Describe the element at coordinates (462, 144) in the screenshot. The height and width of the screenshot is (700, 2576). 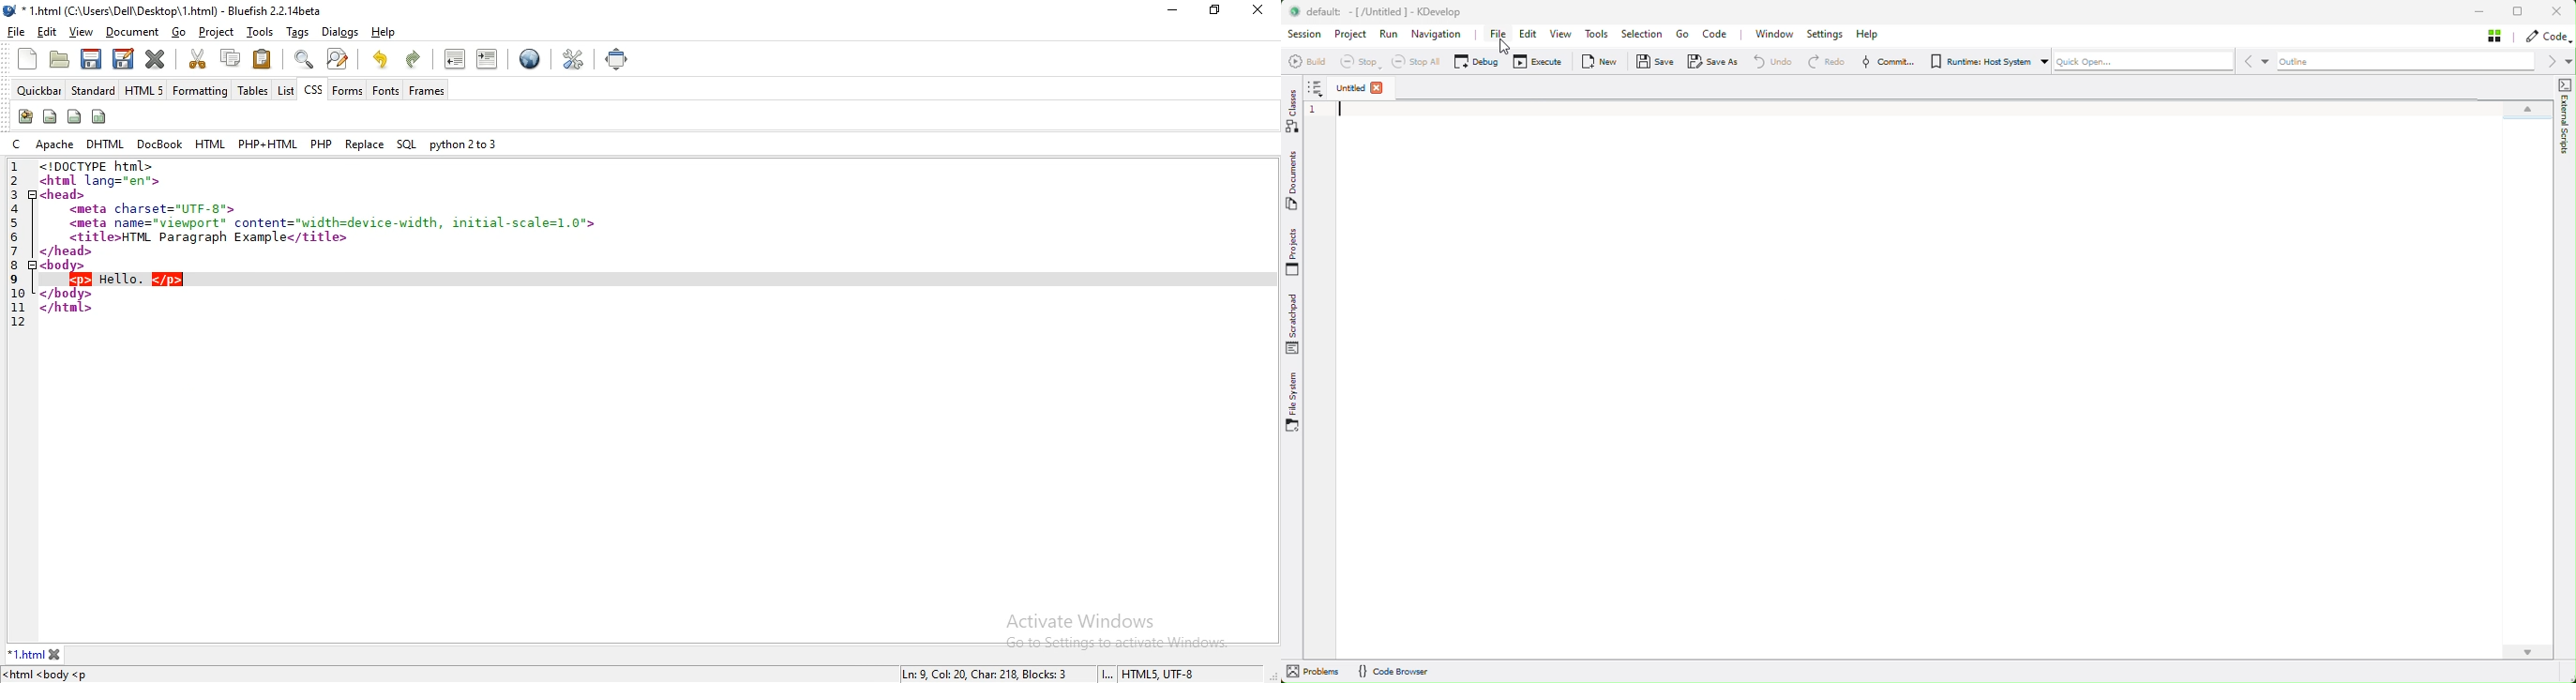
I see `python 2 to 3` at that location.